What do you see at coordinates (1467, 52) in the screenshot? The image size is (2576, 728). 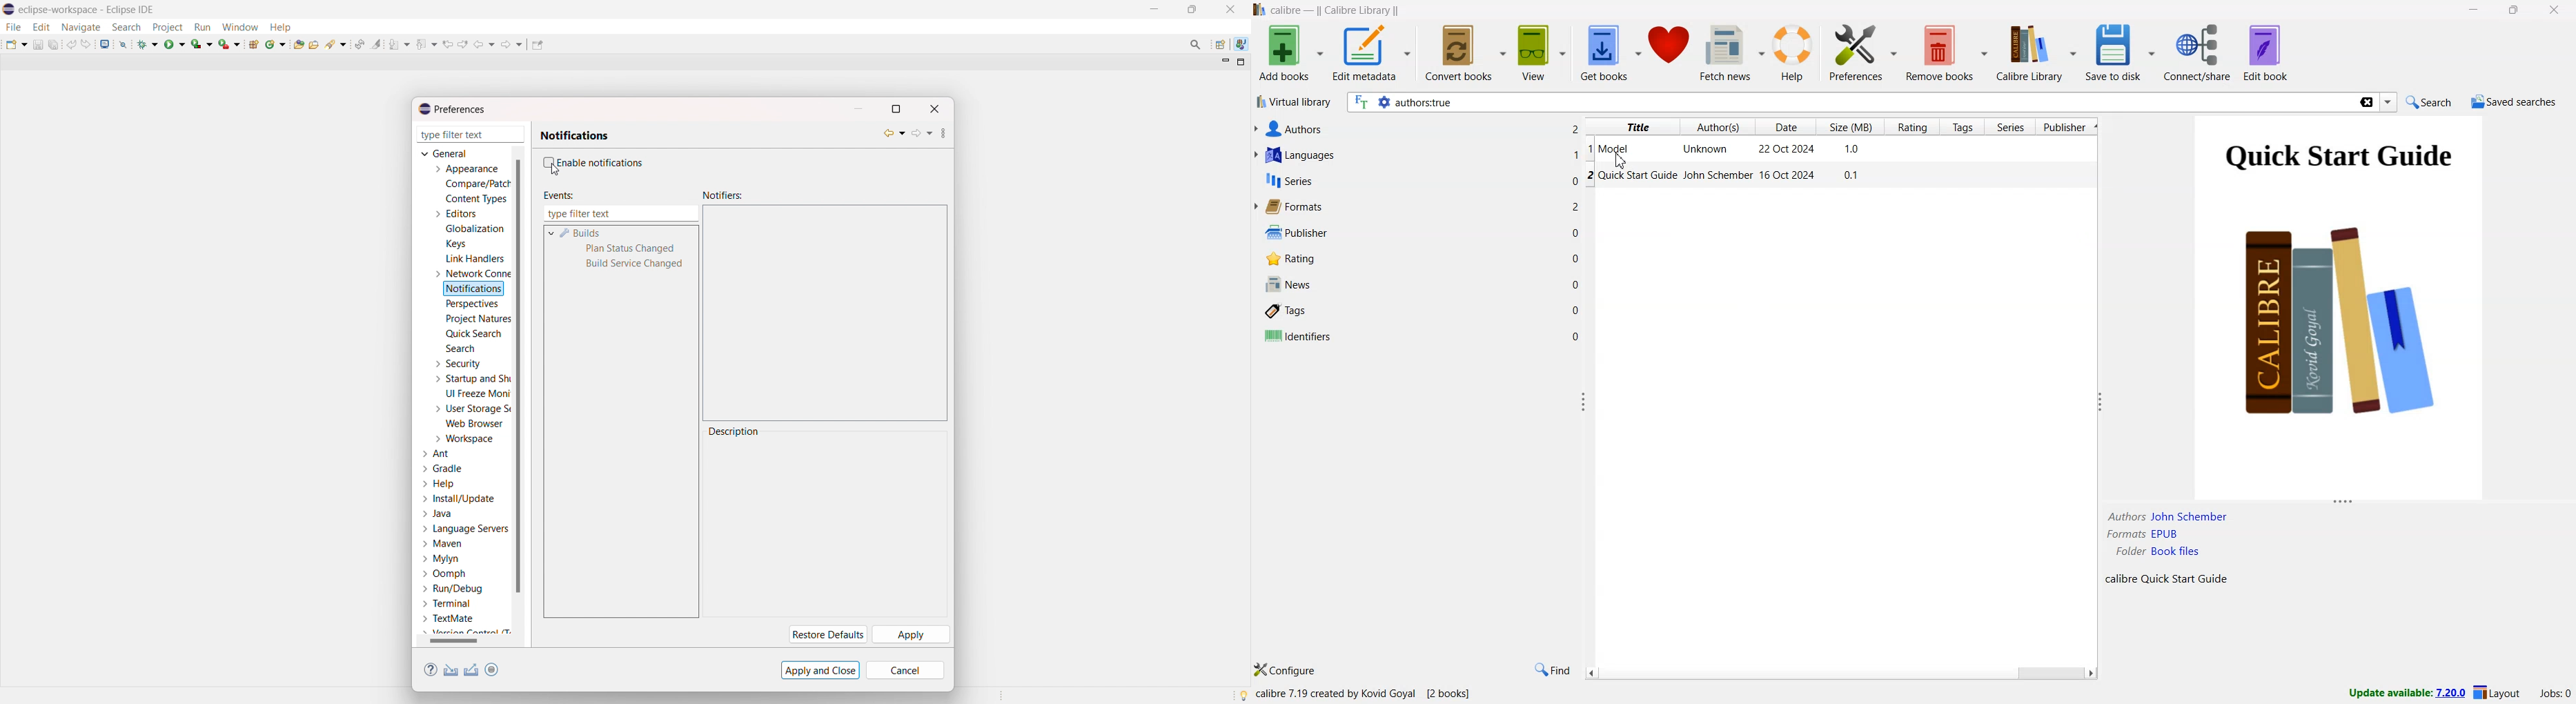 I see `convert books` at bounding box center [1467, 52].